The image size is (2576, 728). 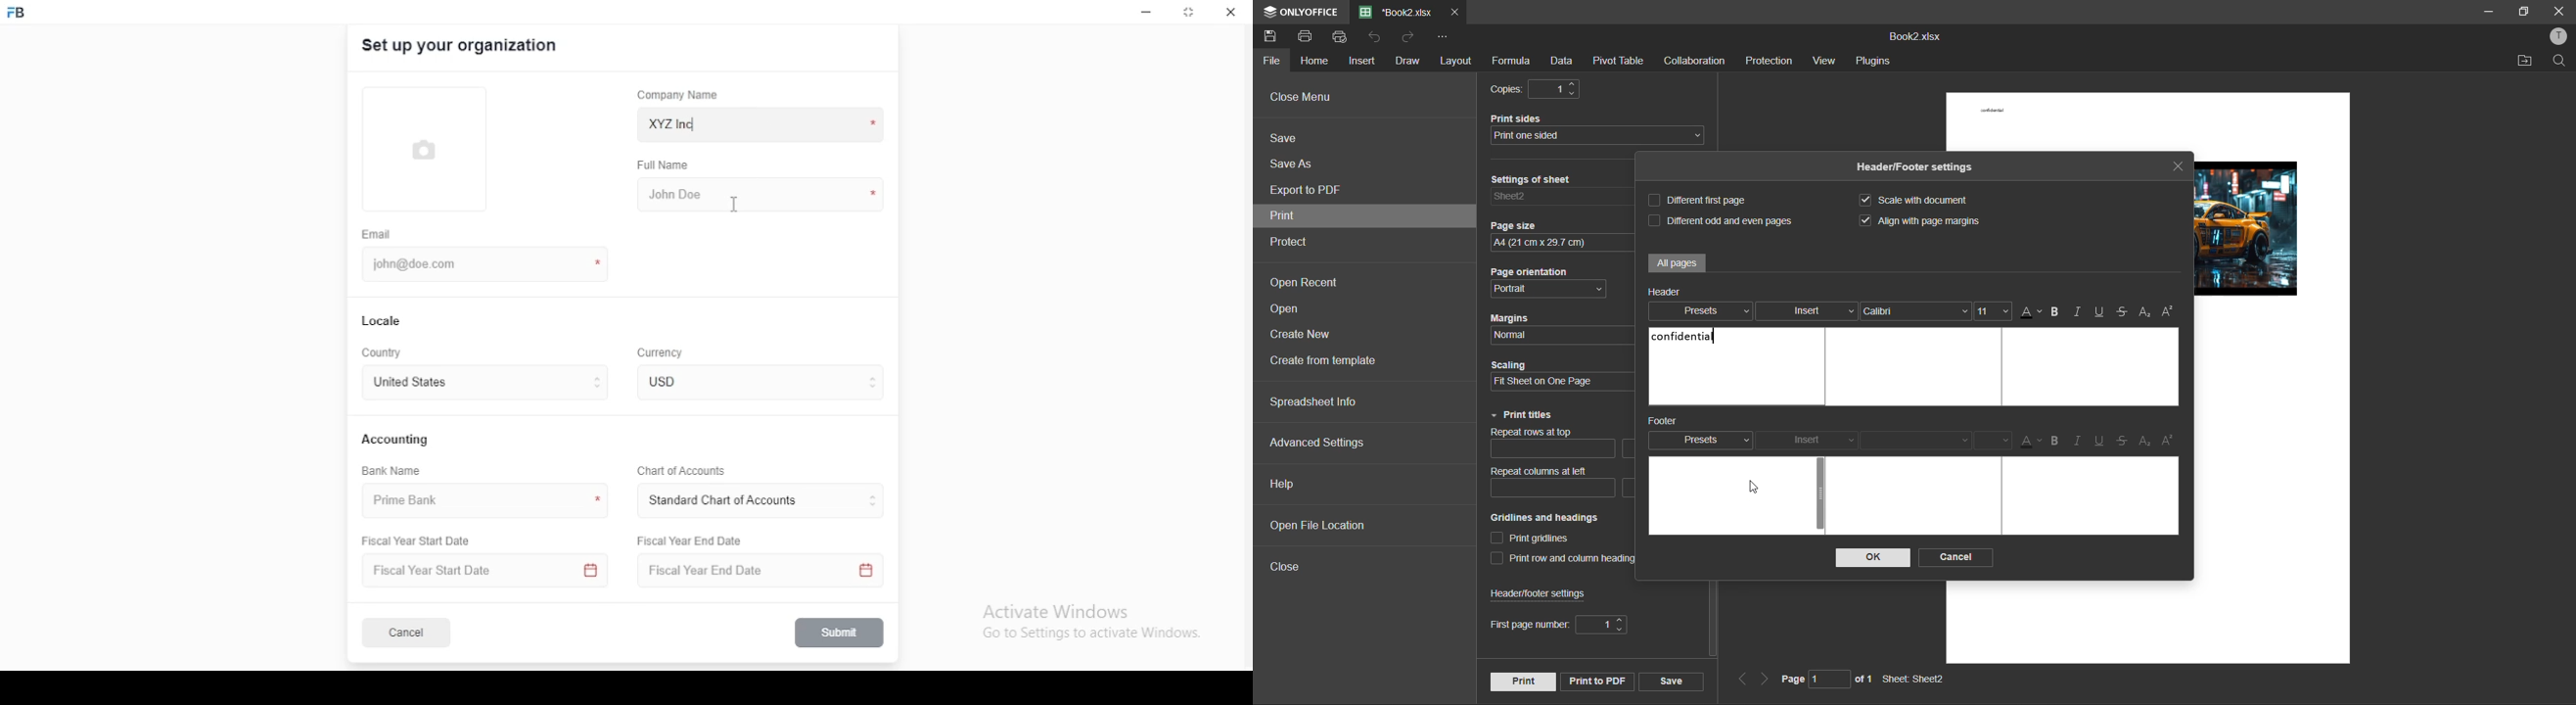 What do you see at coordinates (1559, 335) in the screenshot?
I see `margins` at bounding box center [1559, 335].